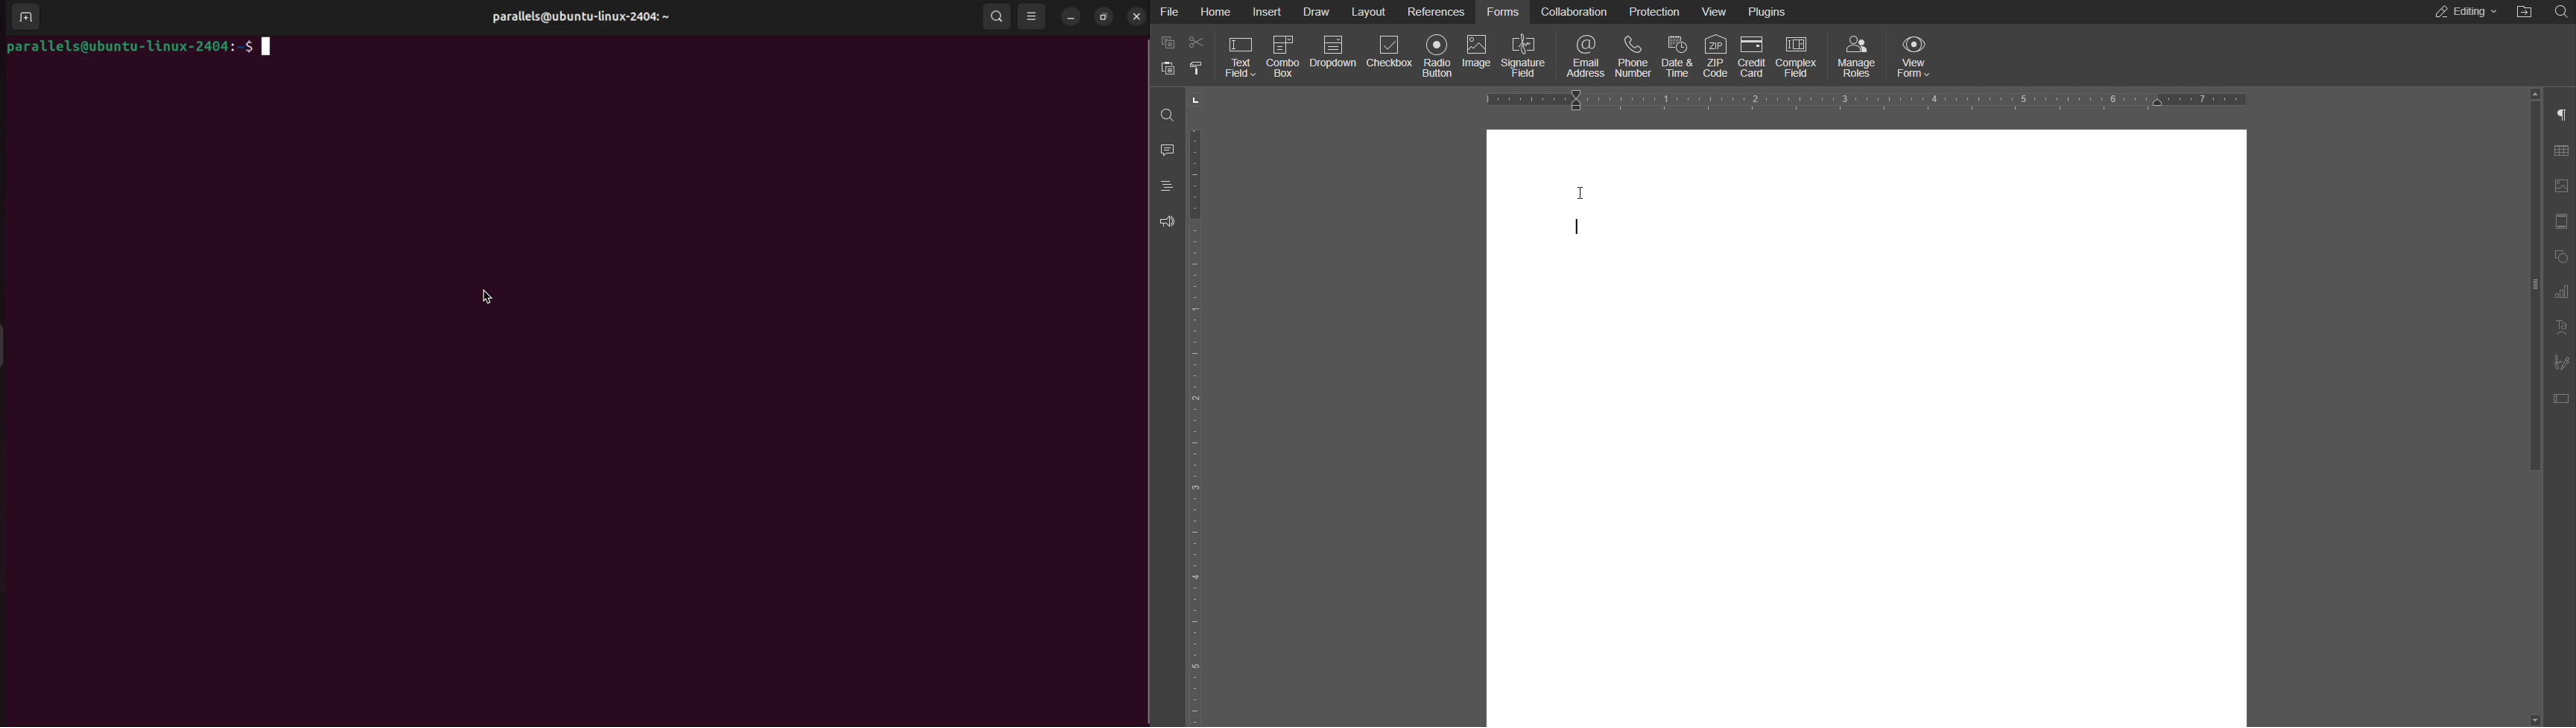  I want to click on Vertical Ruler, so click(1199, 407).